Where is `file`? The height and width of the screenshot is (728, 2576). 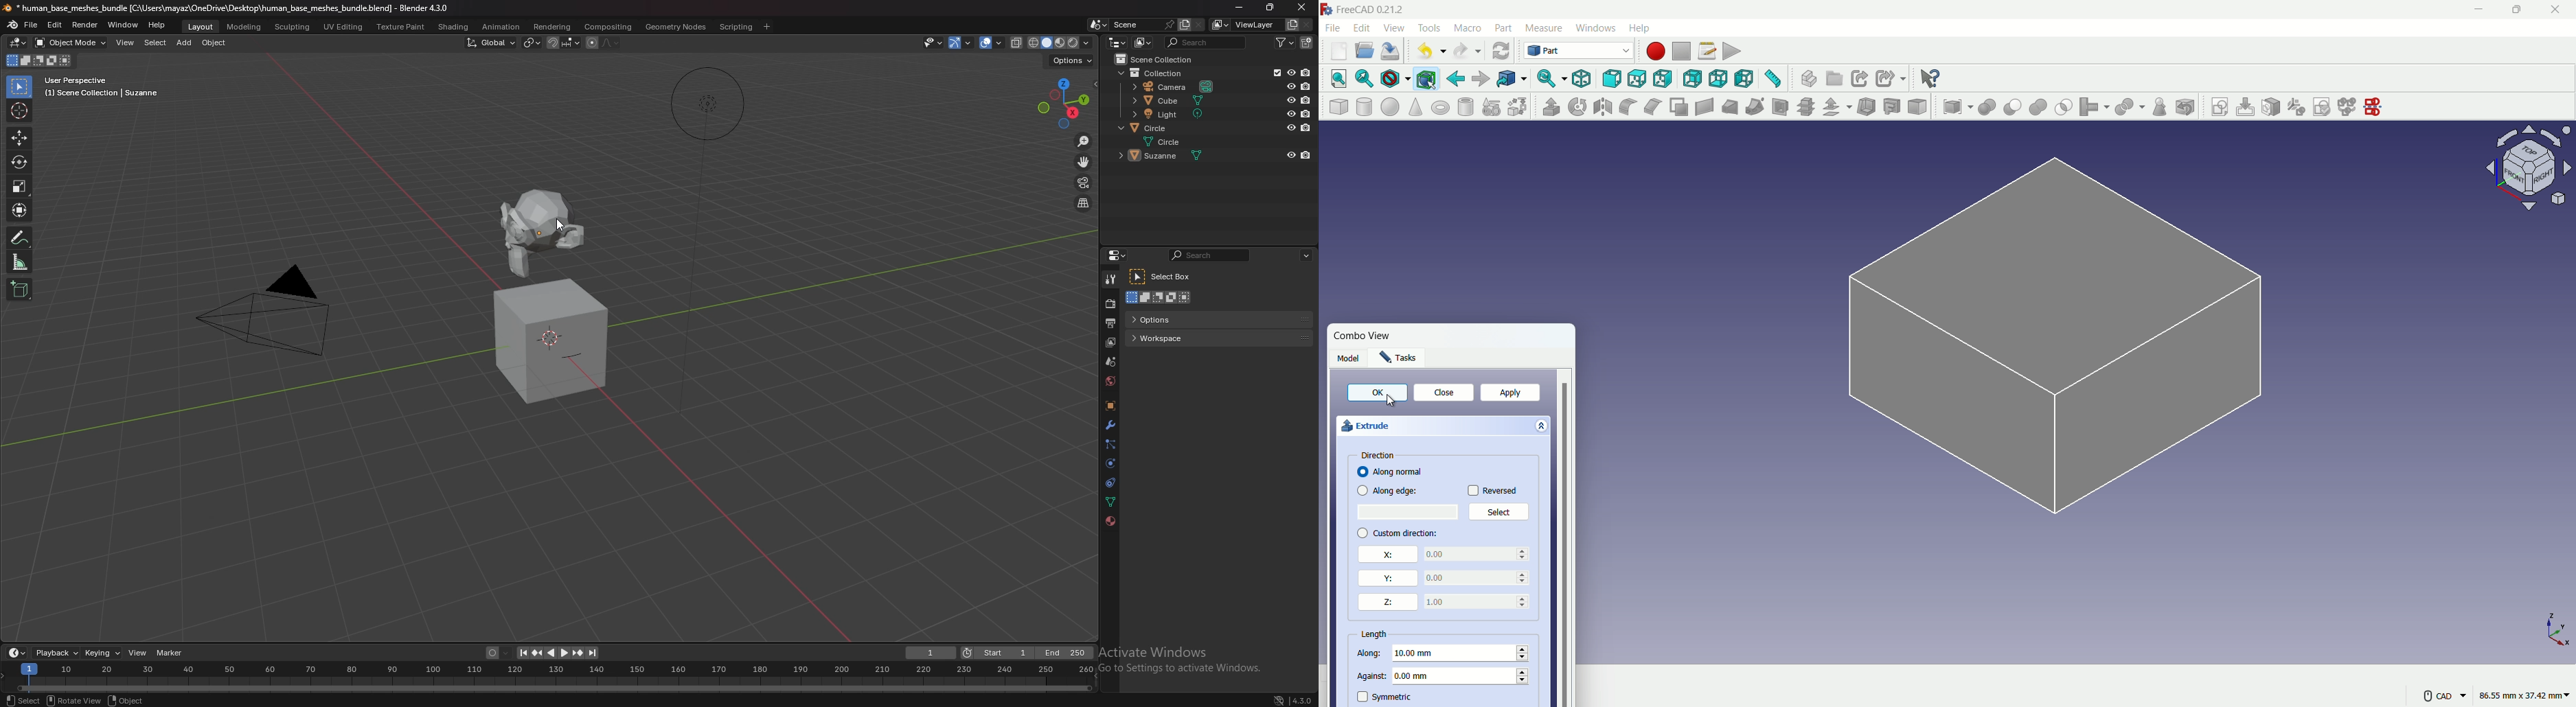 file is located at coordinates (32, 25).